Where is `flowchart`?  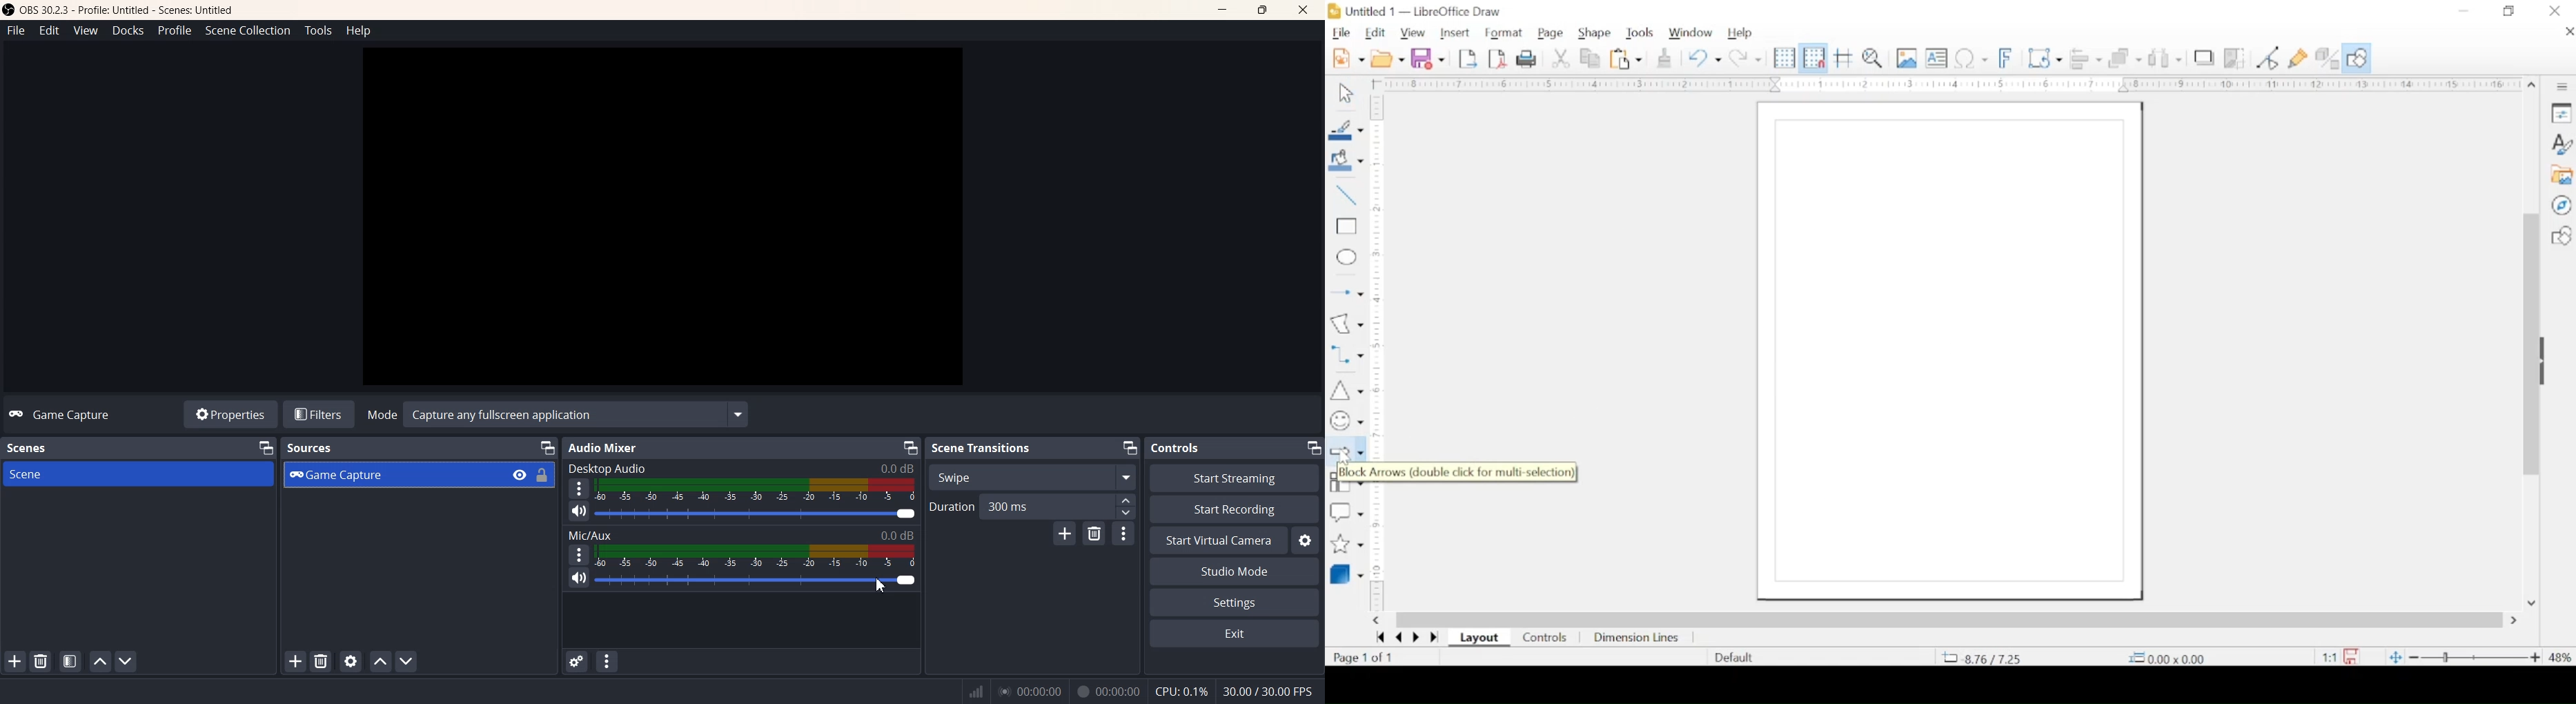 flowchart is located at coordinates (1346, 490).